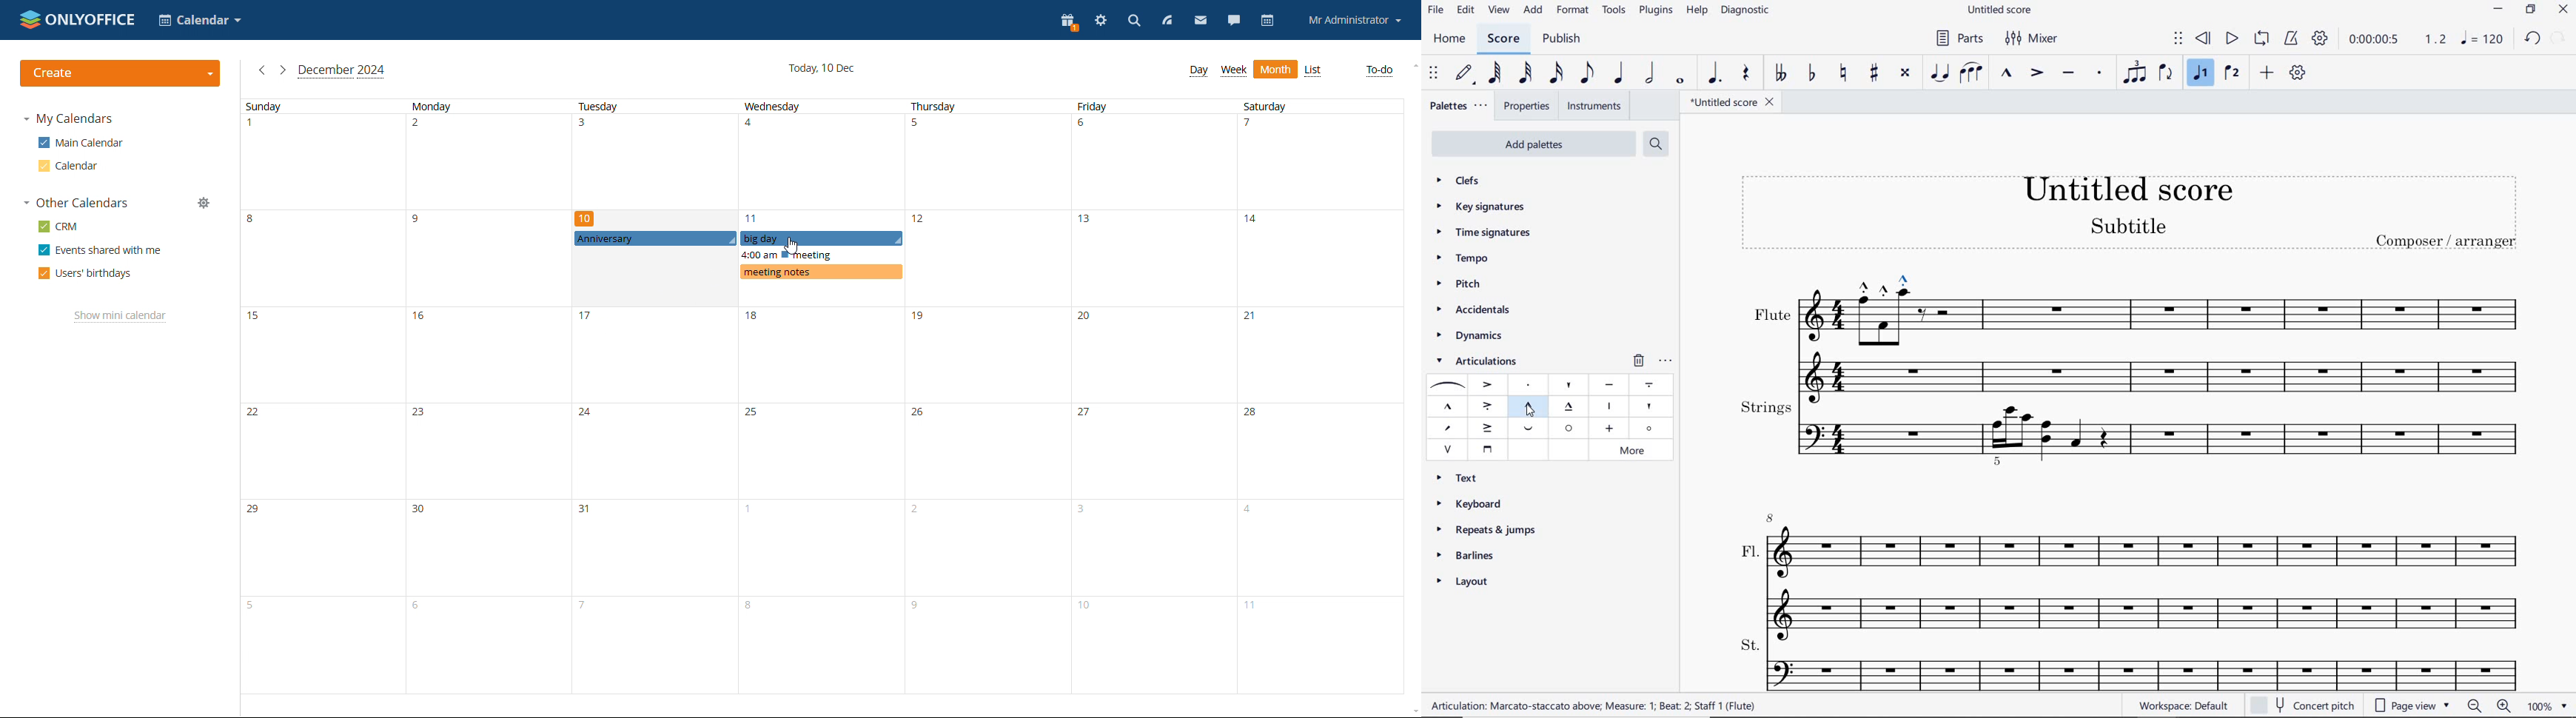 Image resolution: width=2576 pixels, height=728 pixels. Describe the element at coordinates (1781, 74) in the screenshot. I see `TOGGLE DOUBLE-FLAT` at that location.